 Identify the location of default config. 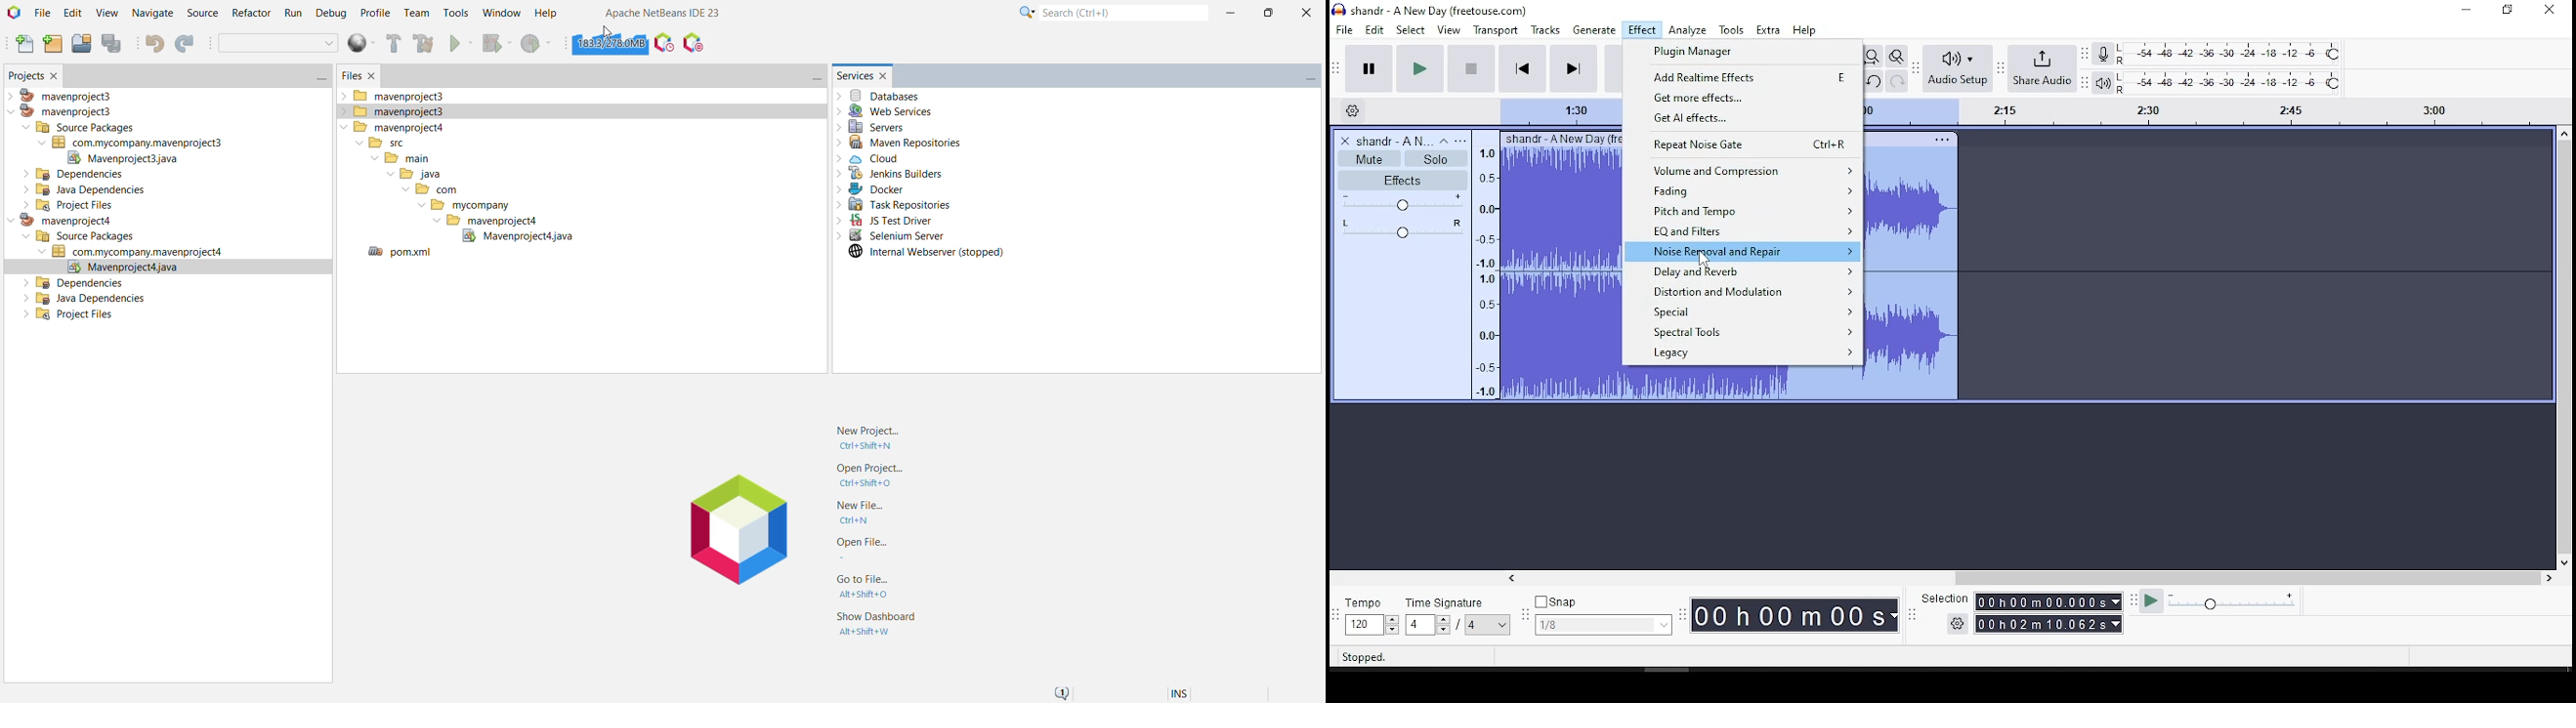
(280, 44).